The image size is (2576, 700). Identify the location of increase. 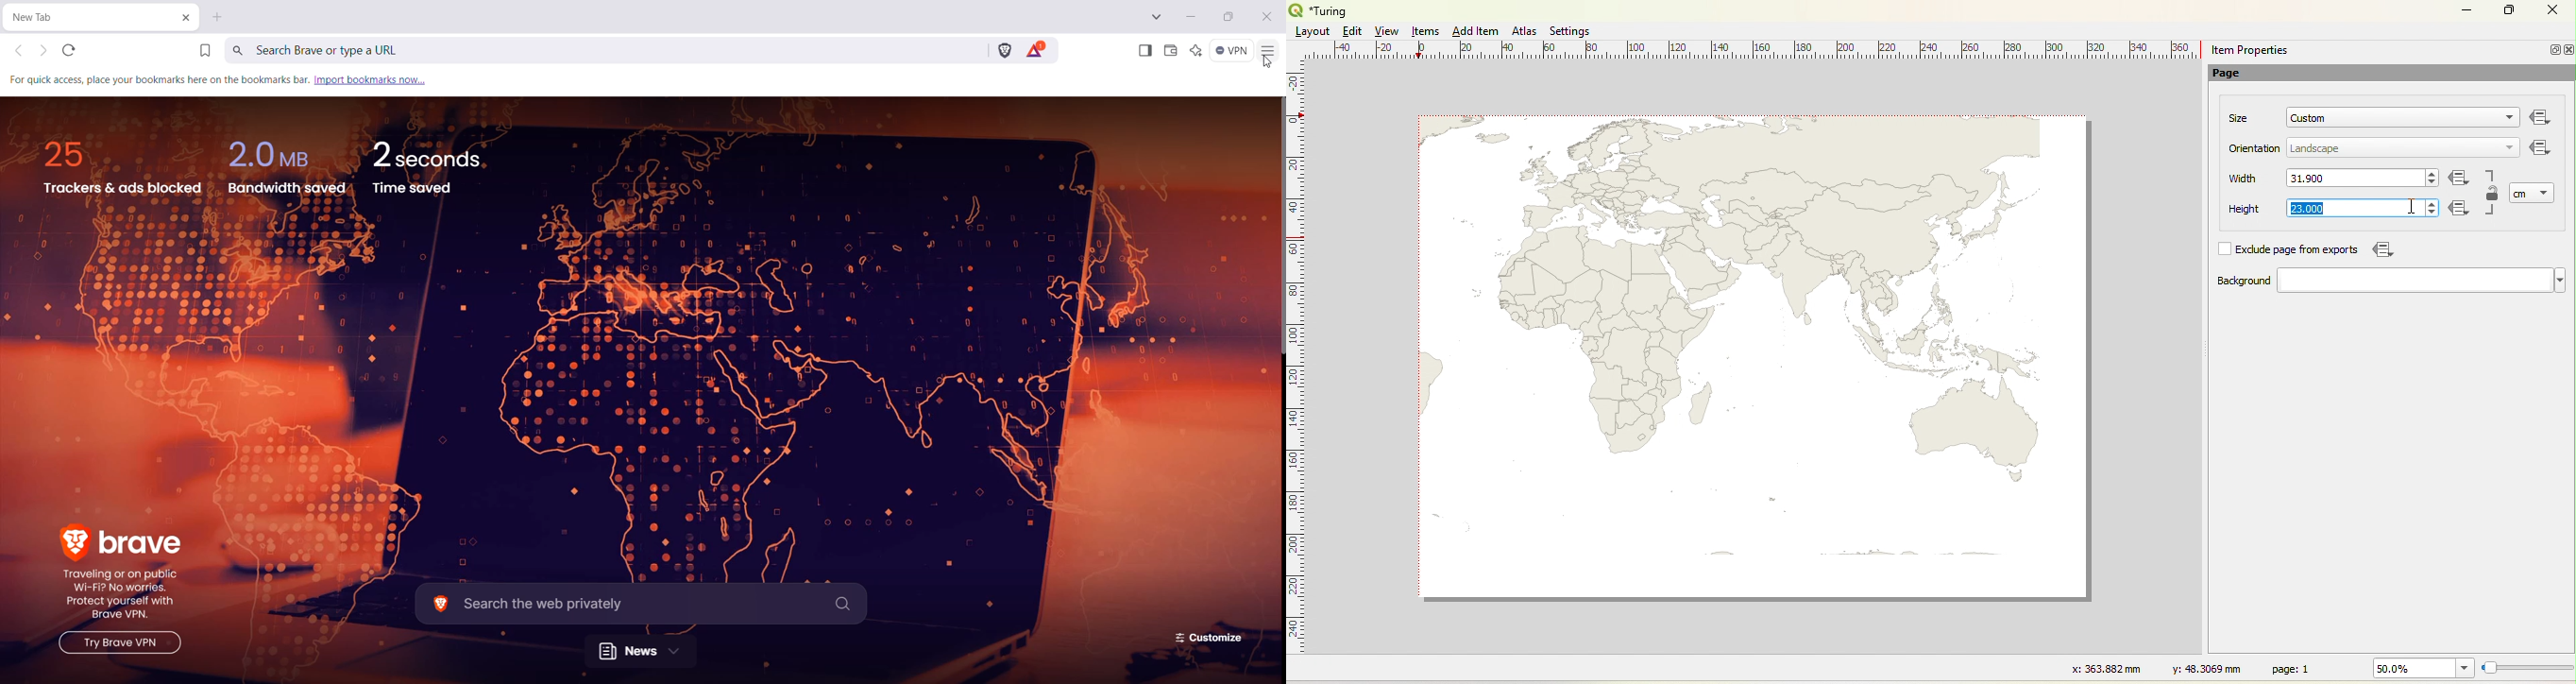
(2433, 172).